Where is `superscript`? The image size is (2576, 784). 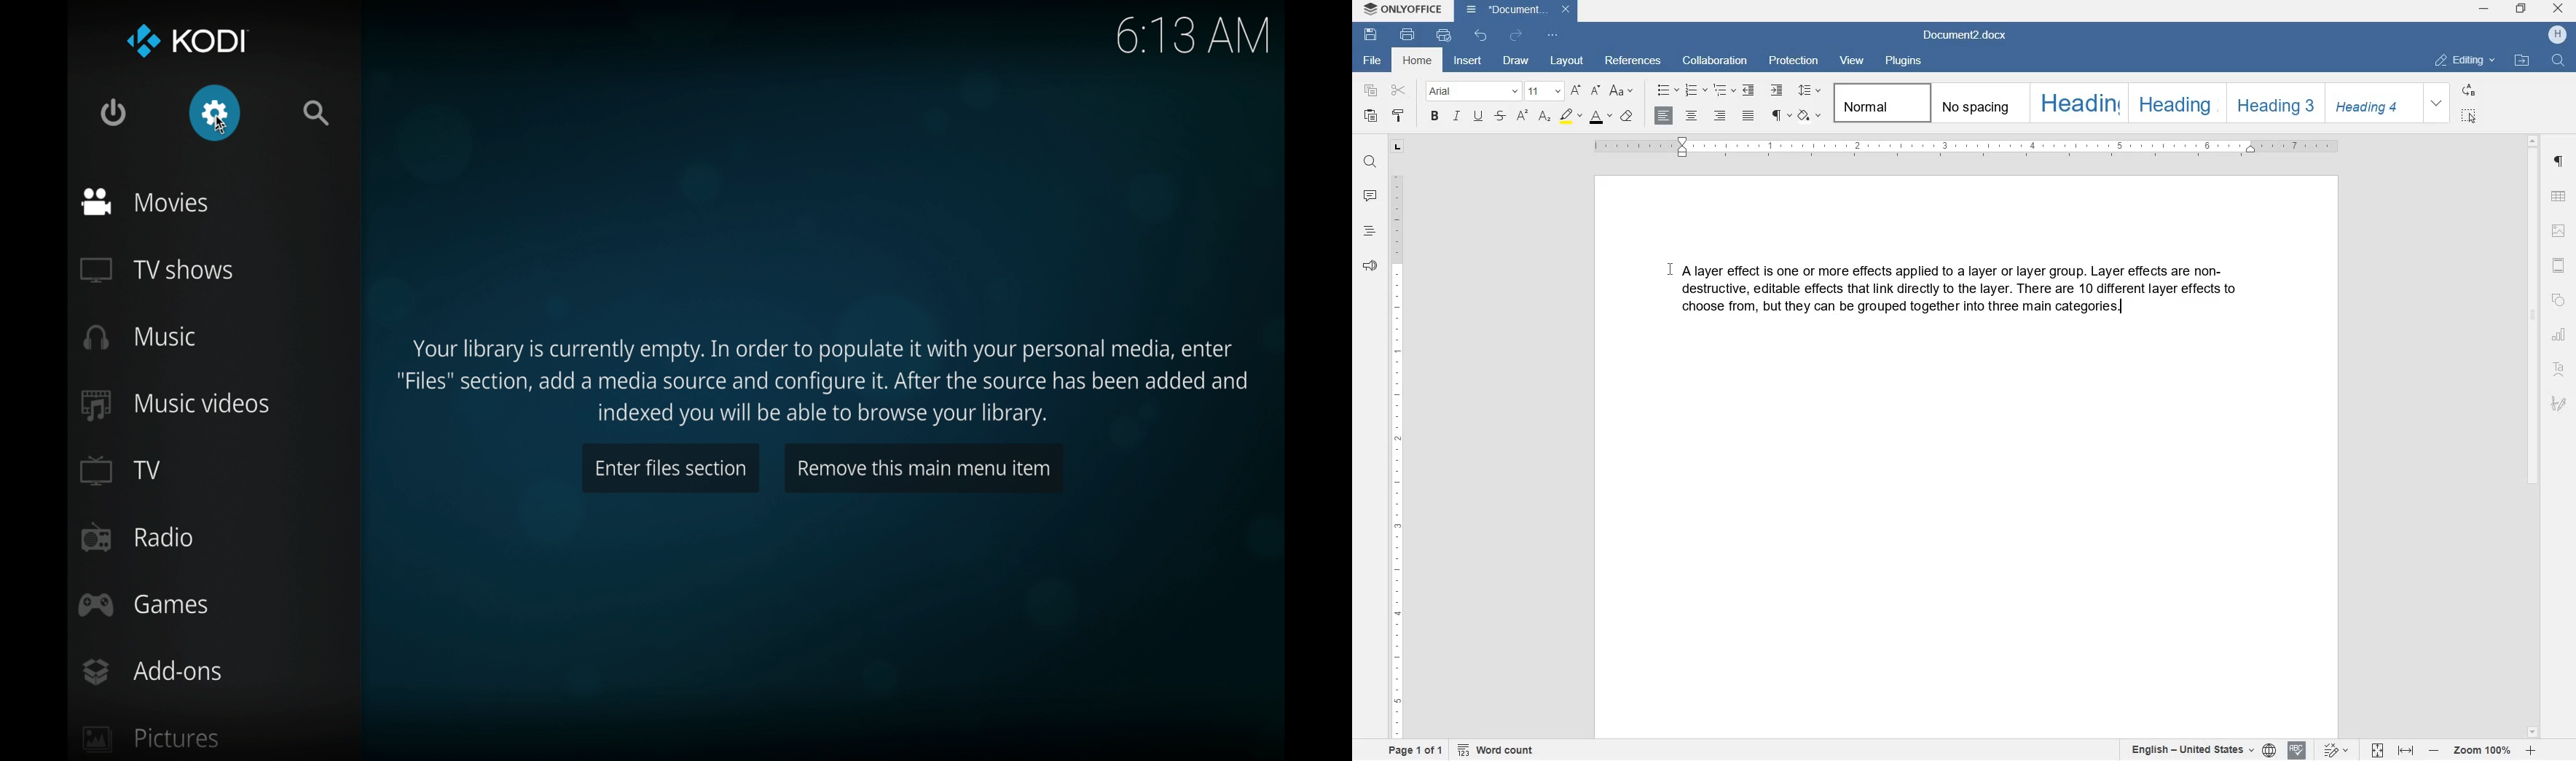 superscript is located at coordinates (1522, 117).